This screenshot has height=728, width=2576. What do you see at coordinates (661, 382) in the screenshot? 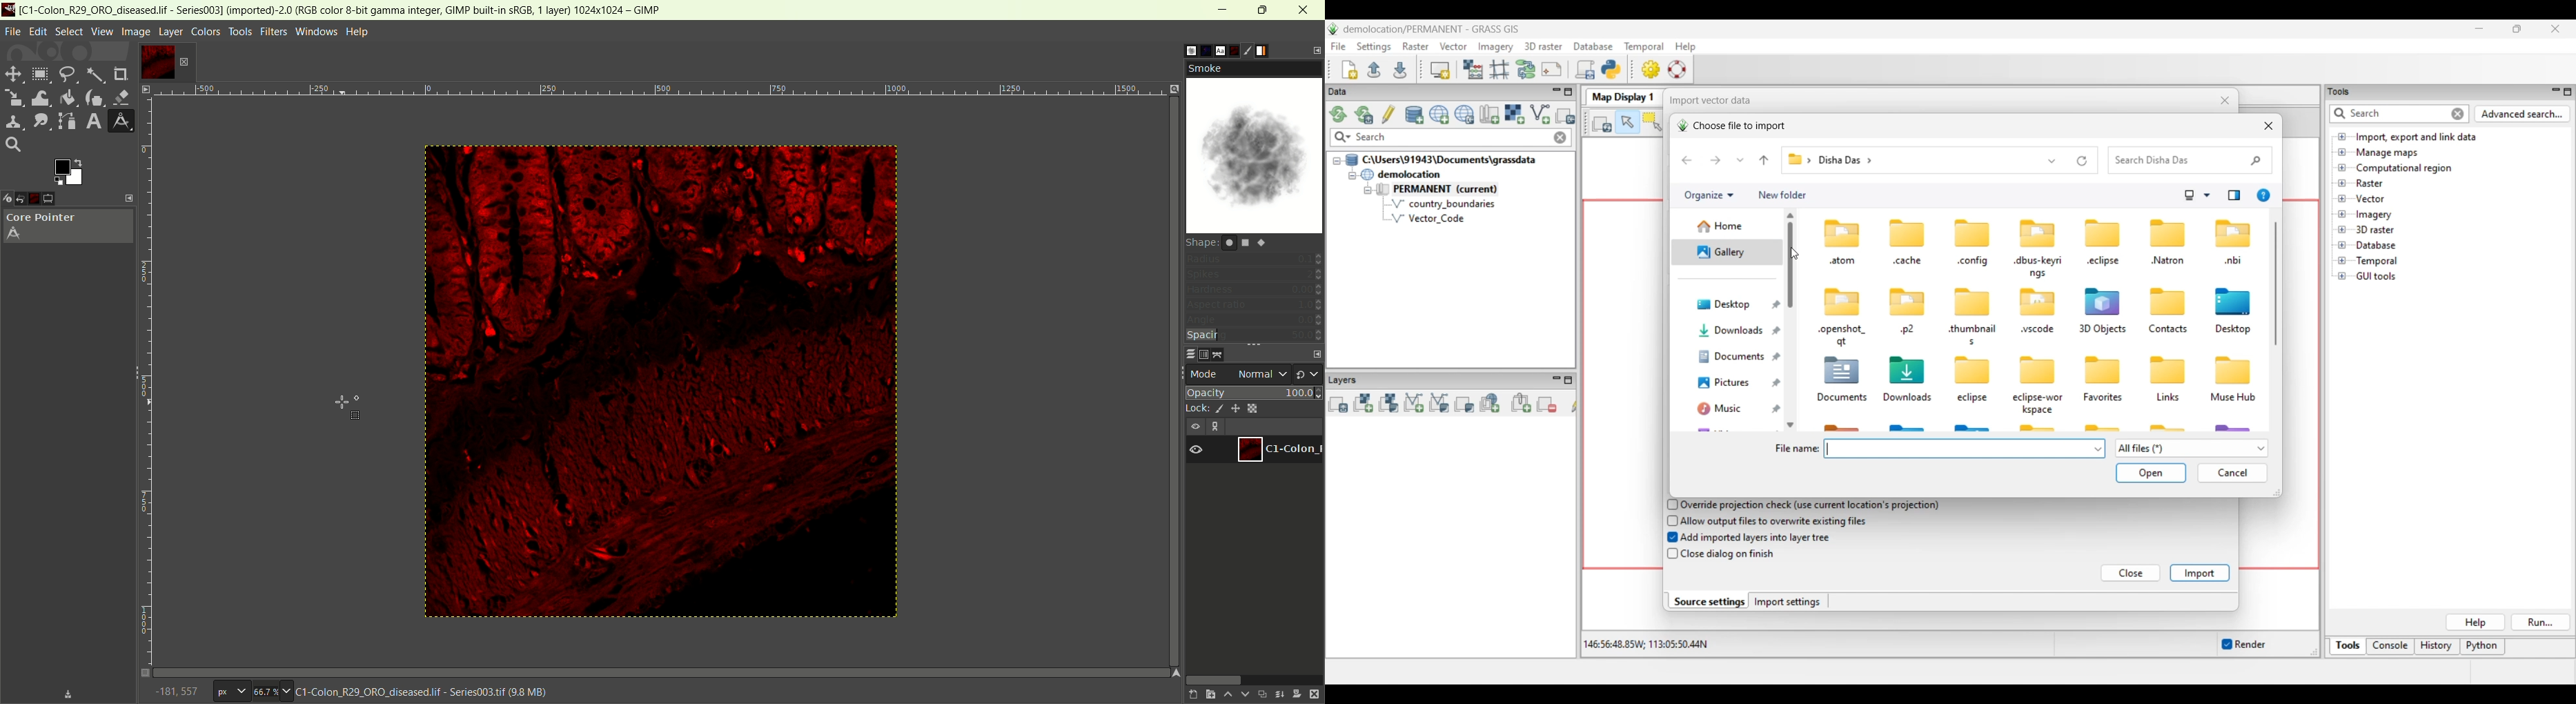
I see `image` at bounding box center [661, 382].